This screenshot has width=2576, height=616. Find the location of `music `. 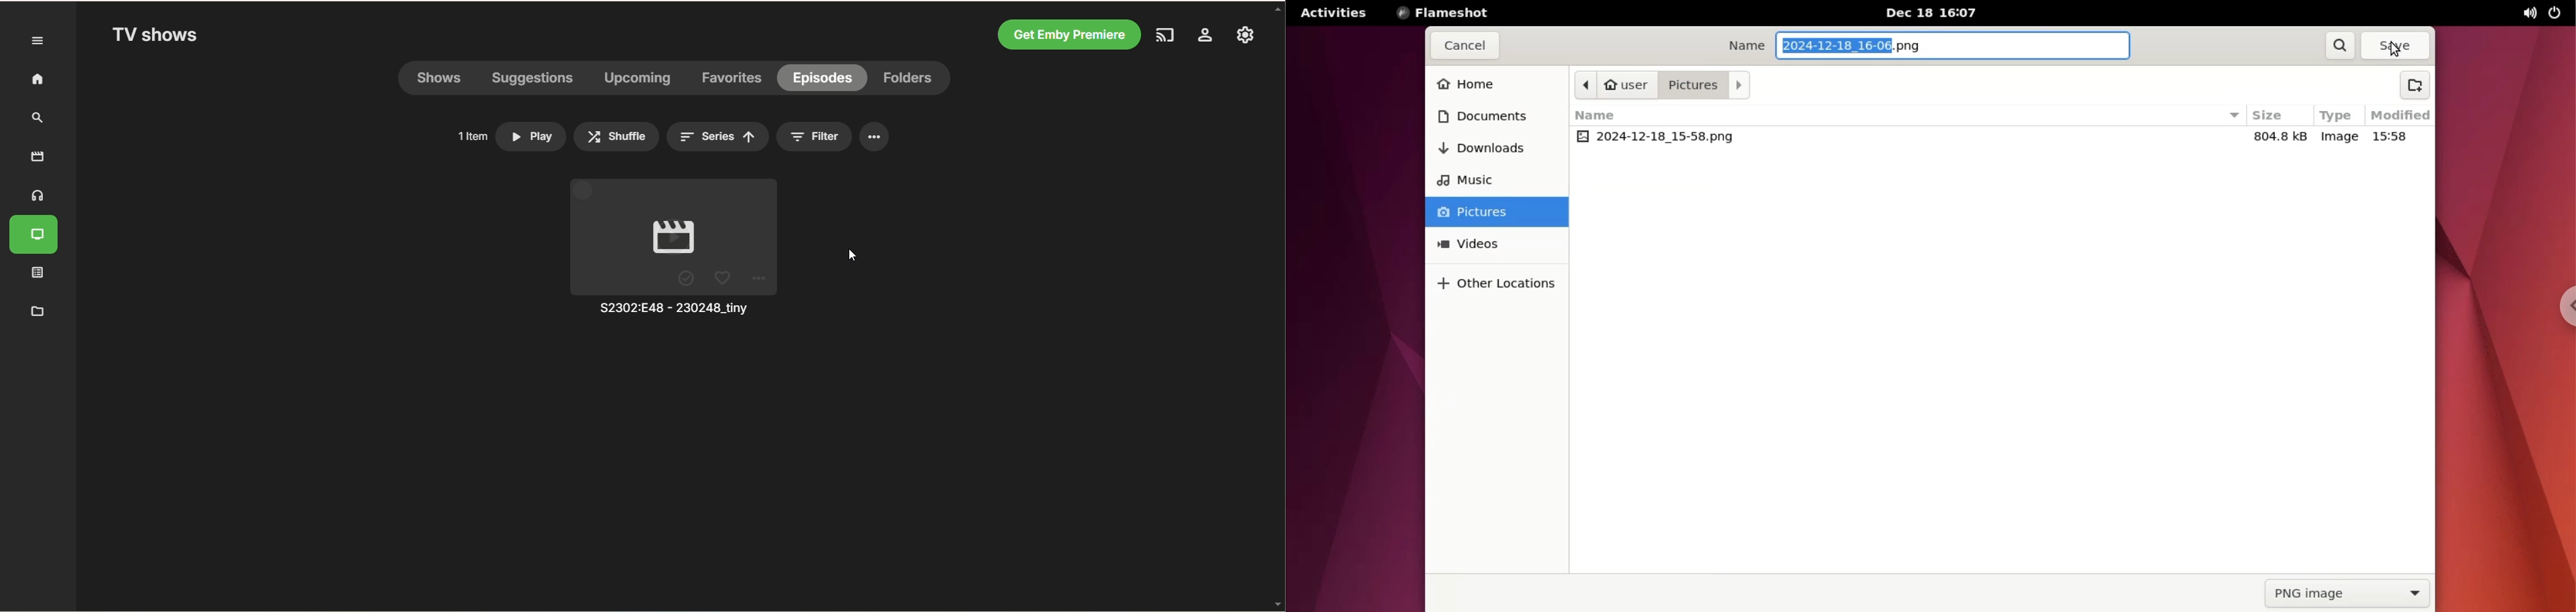

music  is located at coordinates (1490, 180).